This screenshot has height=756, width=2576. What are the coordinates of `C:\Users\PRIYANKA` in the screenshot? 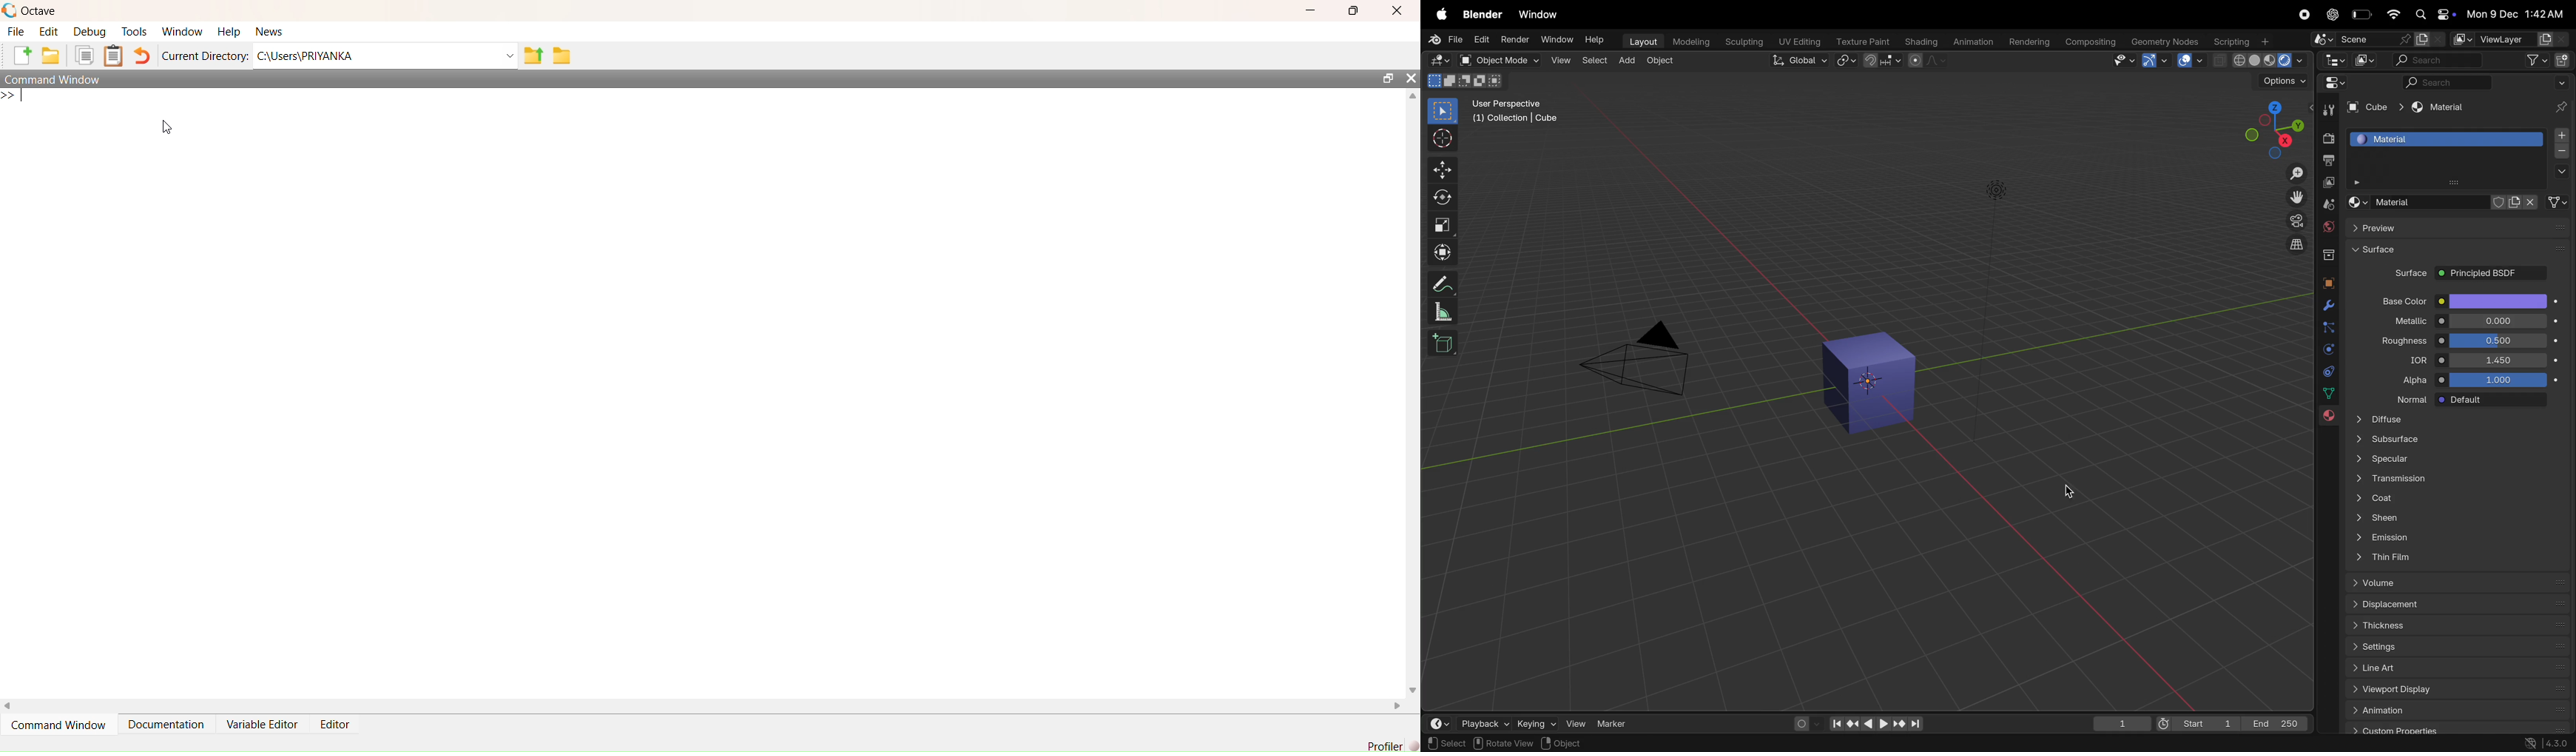 It's located at (322, 56).